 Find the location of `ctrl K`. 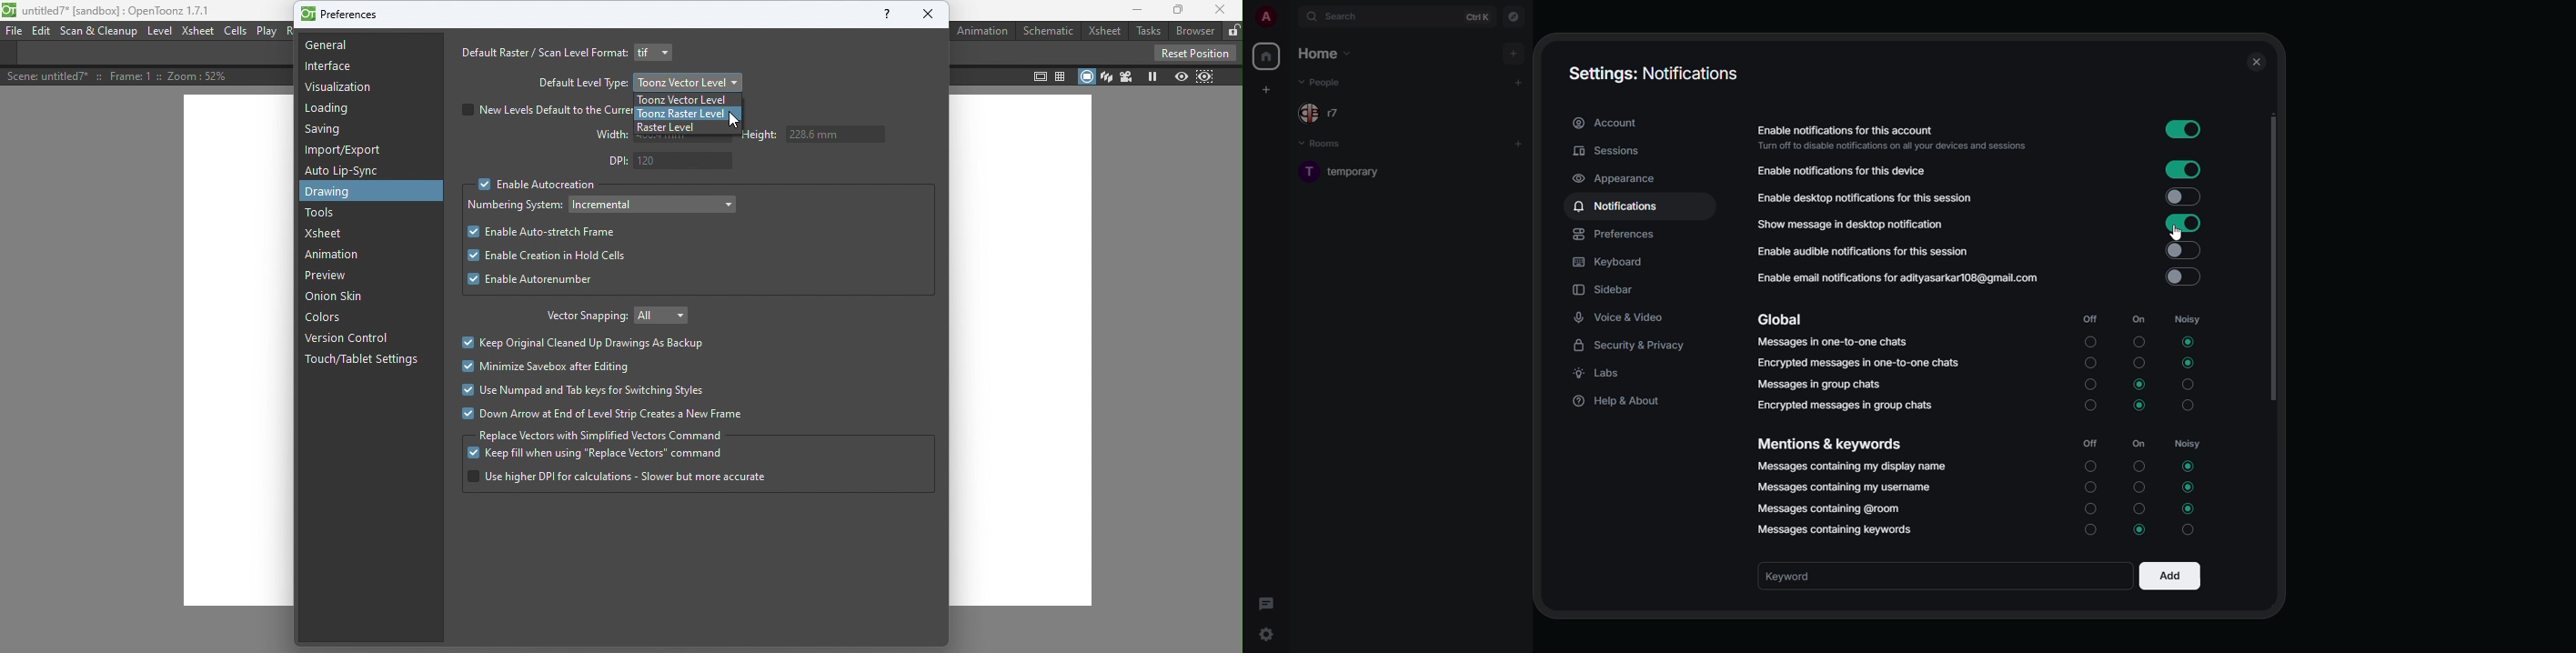

ctrl K is located at coordinates (1478, 17).